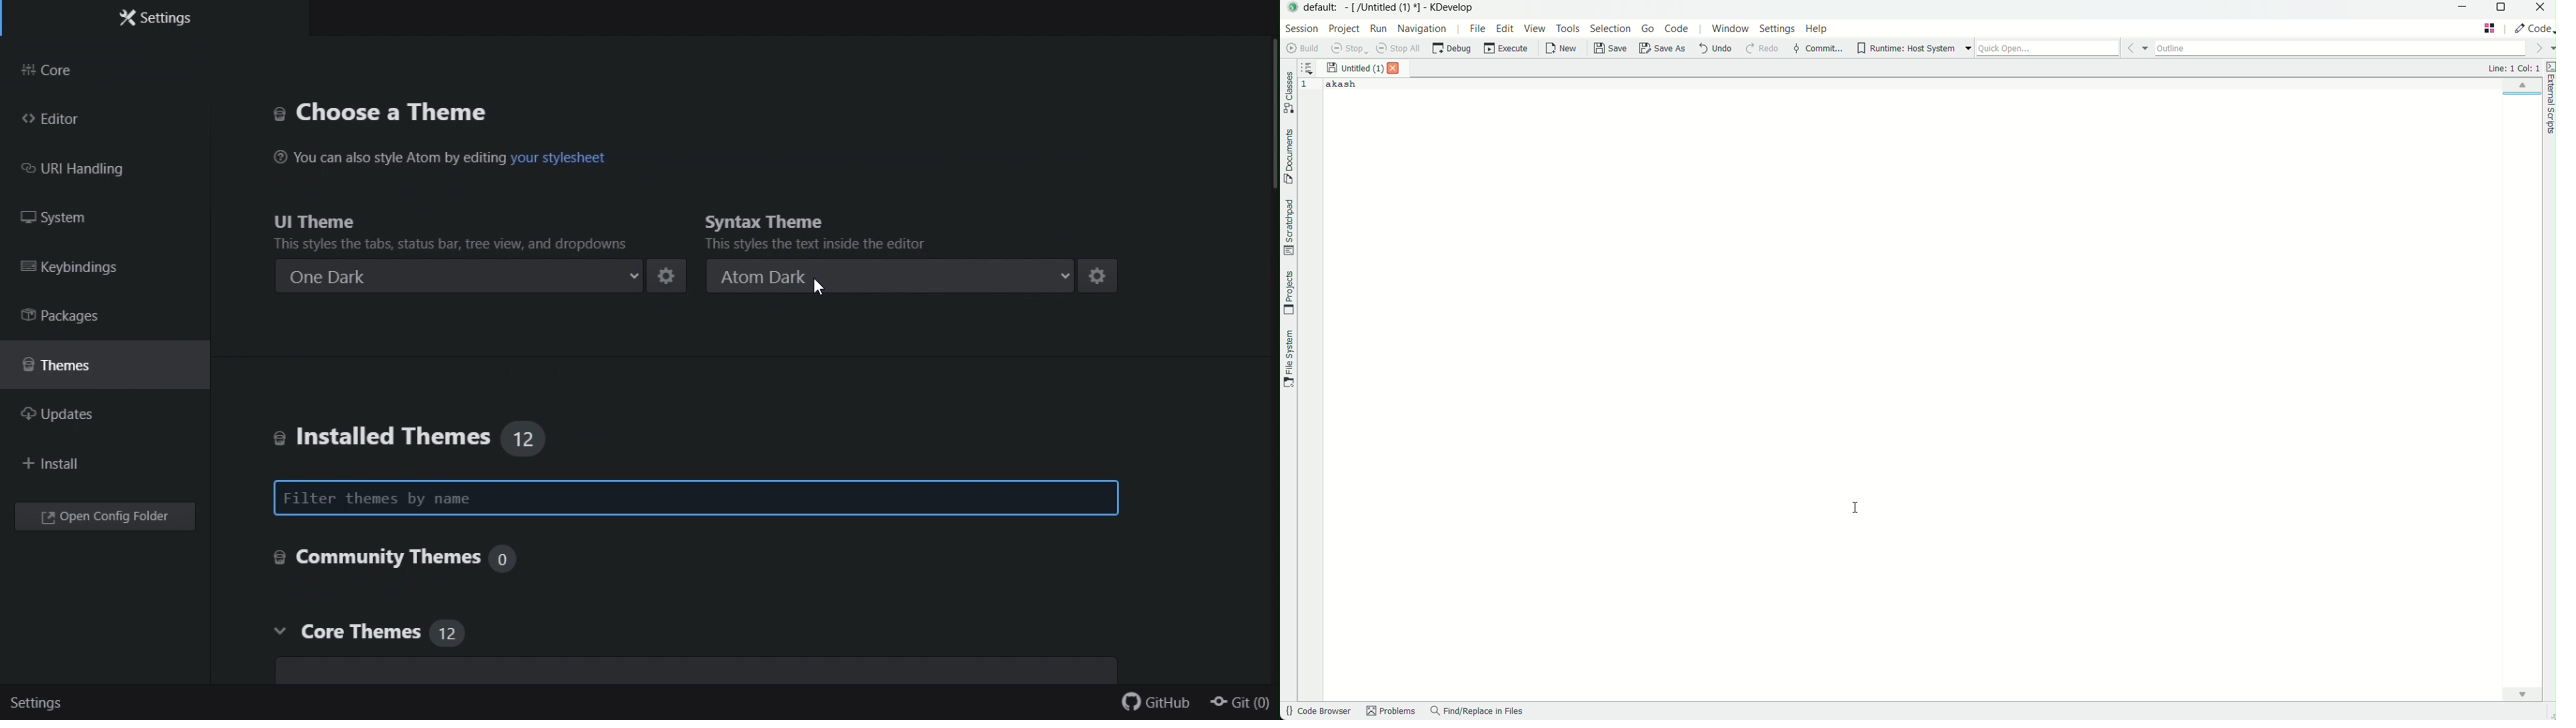 The image size is (2576, 728). I want to click on Settings, so click(40, 703).